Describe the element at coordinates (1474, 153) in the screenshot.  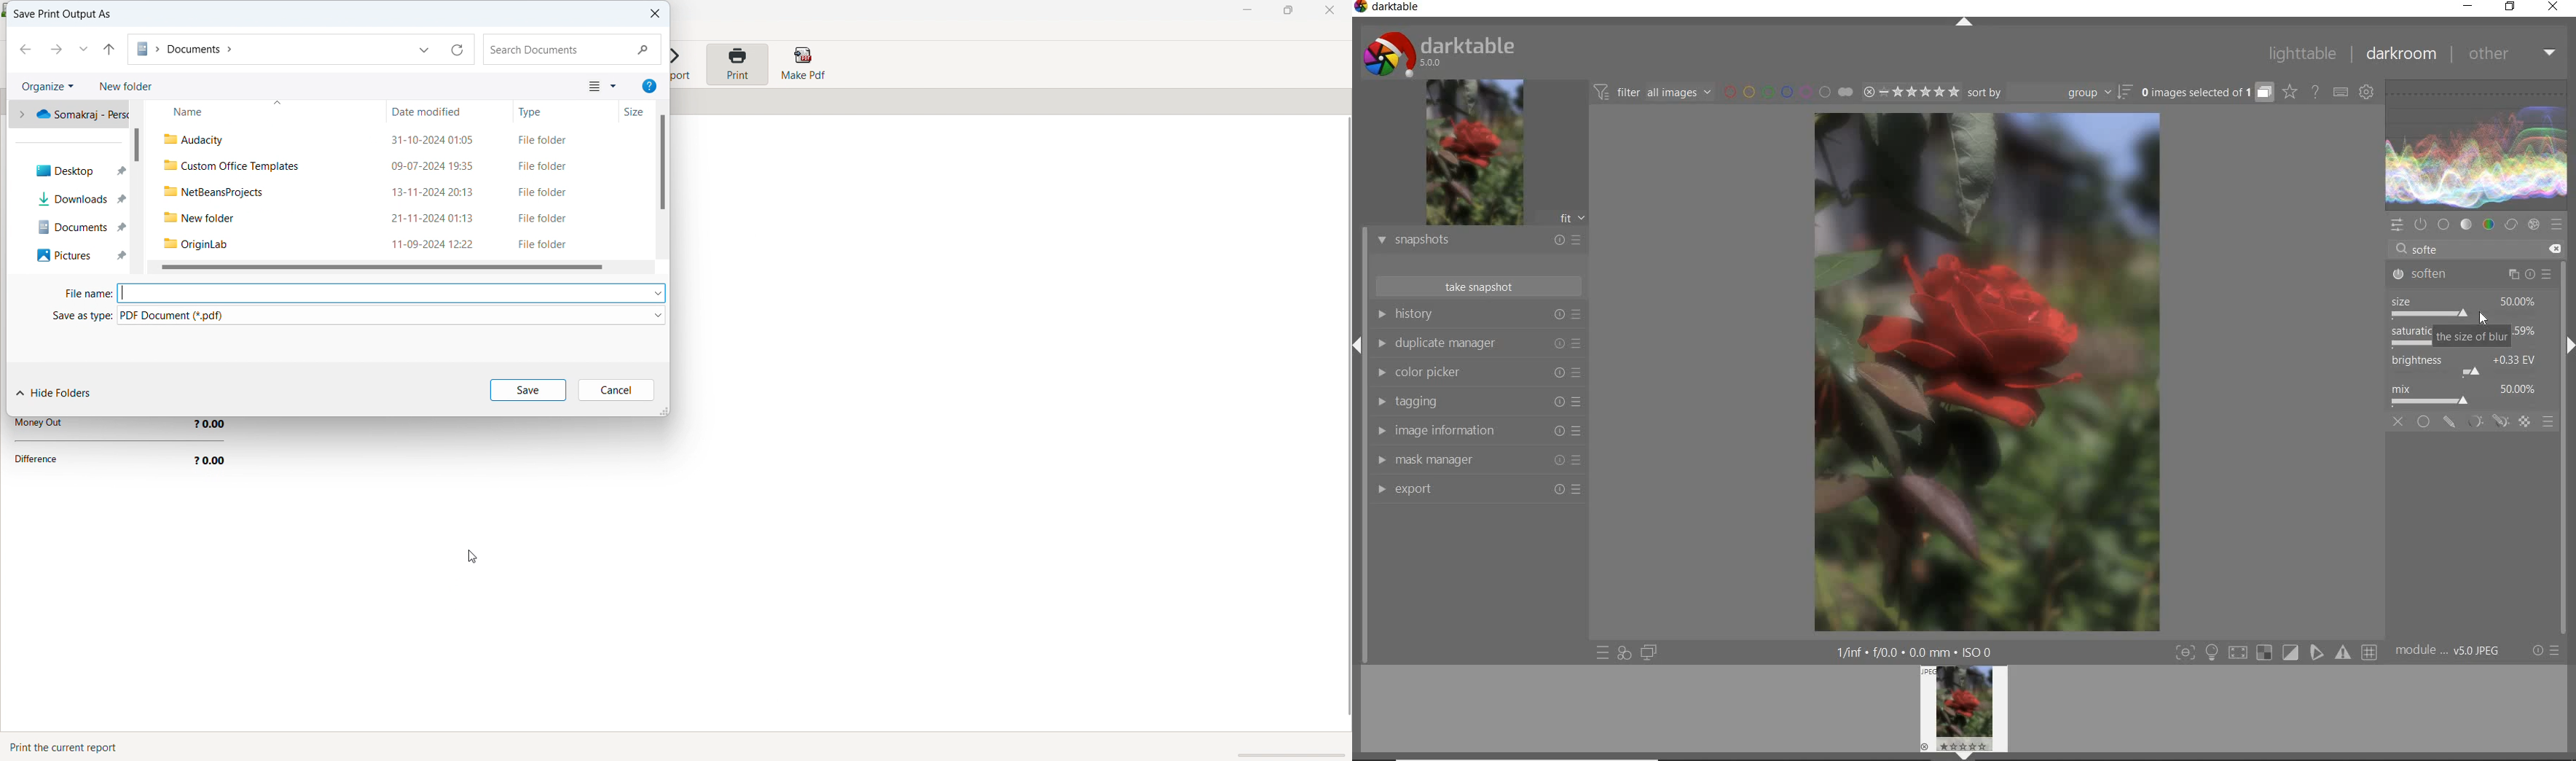
I see `image preview` at that location.